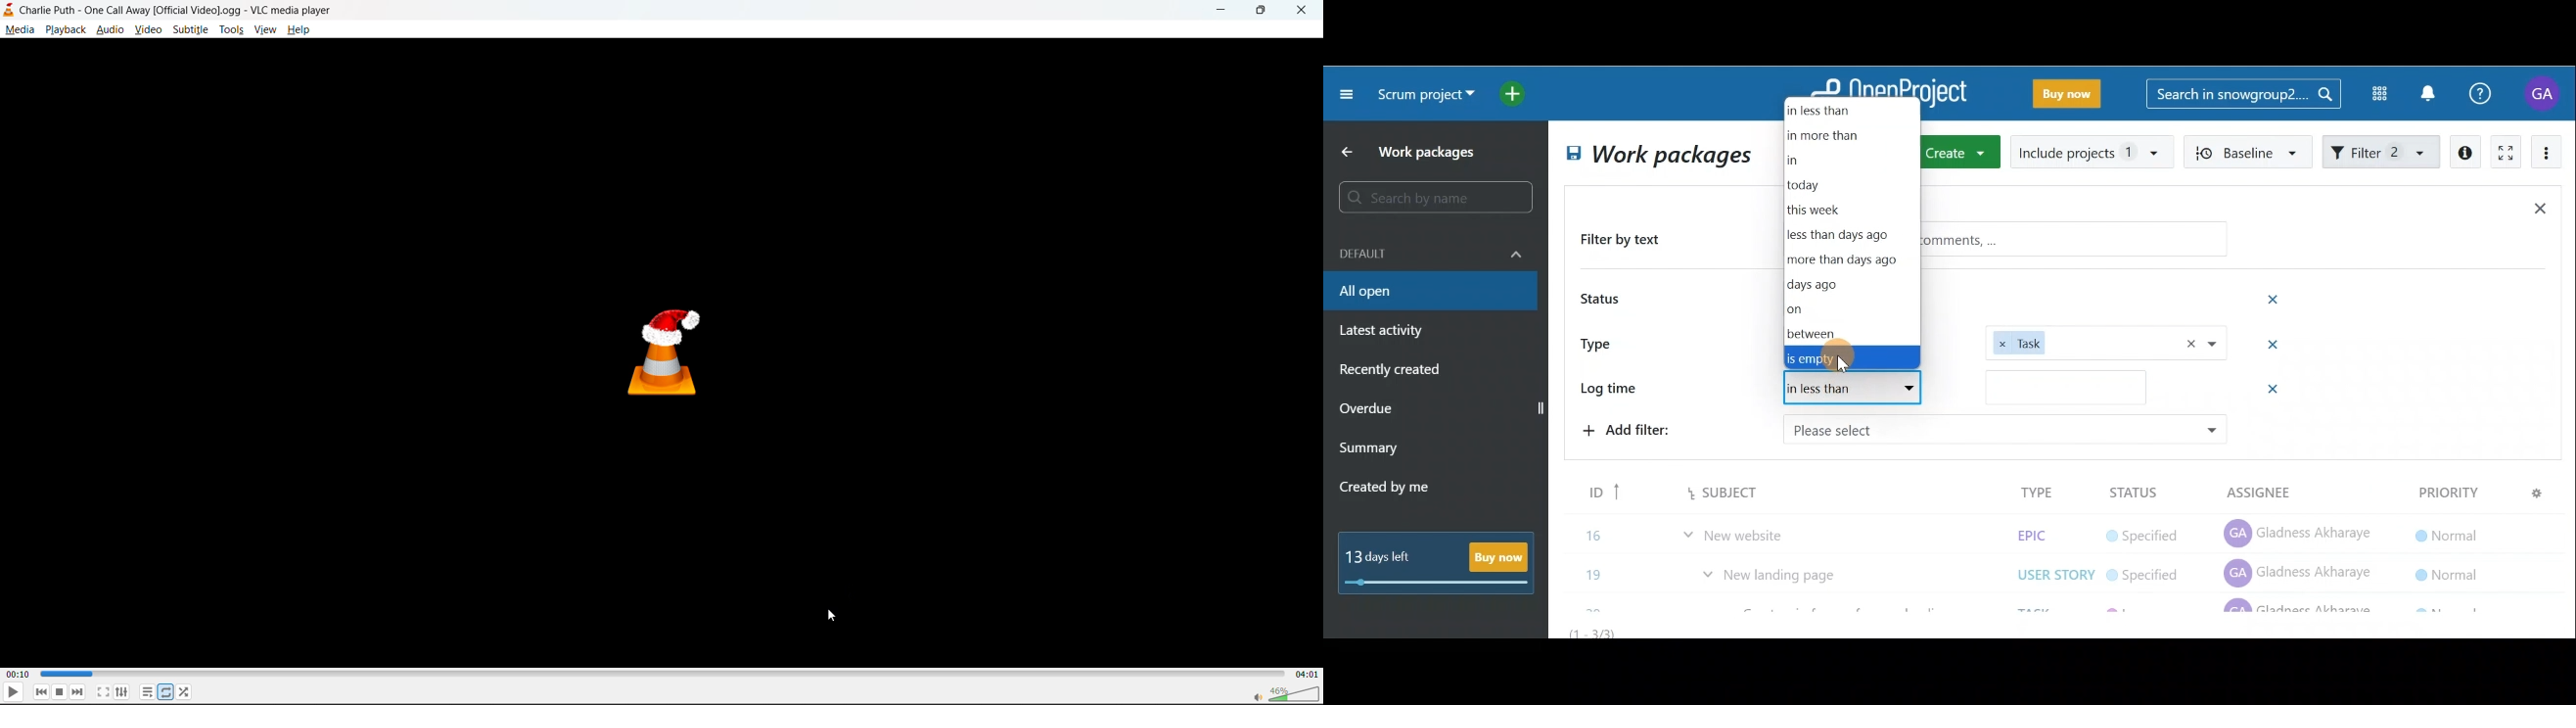 The width and height of the screenshot is (2576, 728). What do you see at coordinates (2547, 156) in the screenshot?
I see `More actions` at bounding box center [2547, 156].